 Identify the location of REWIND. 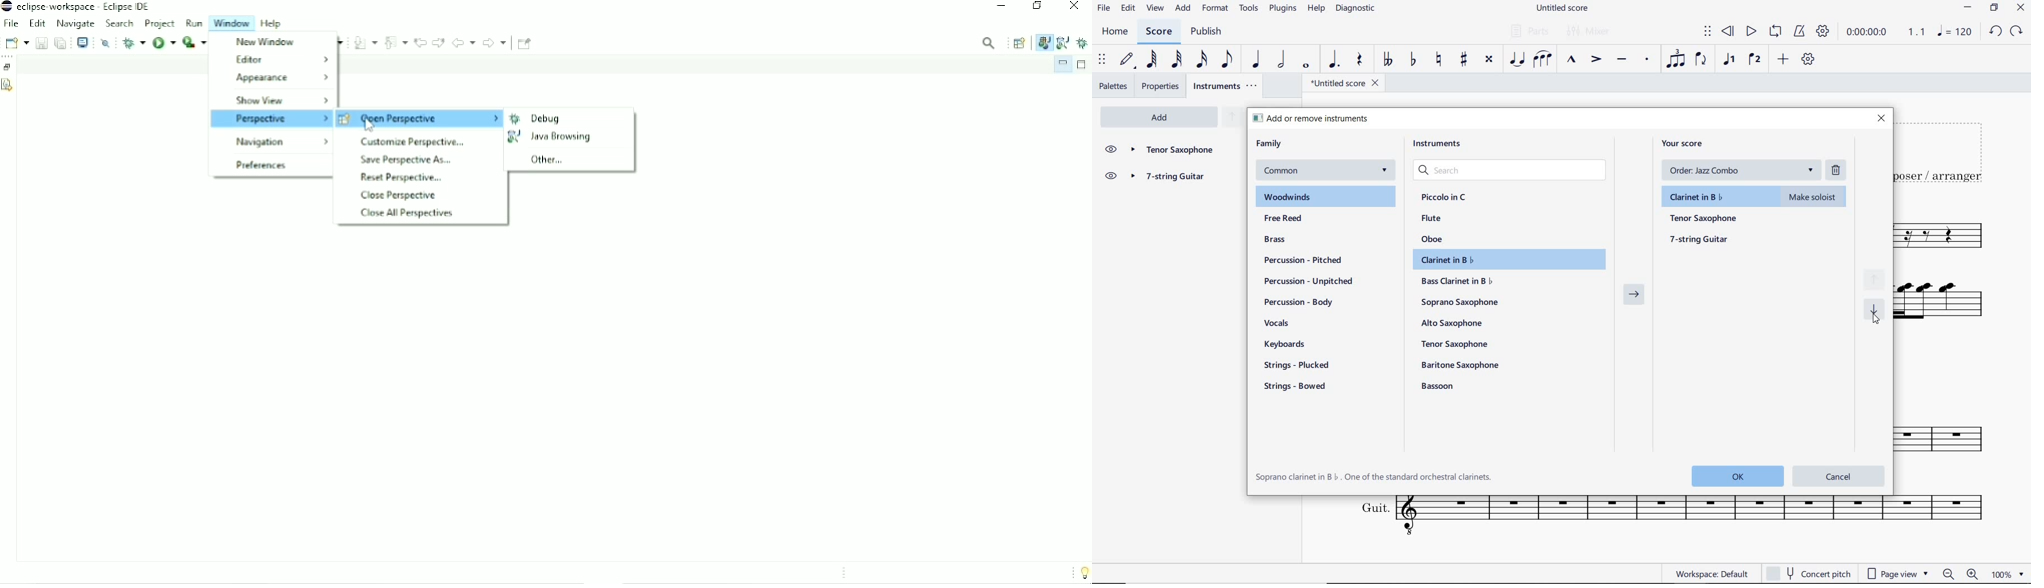
(1729, 32).